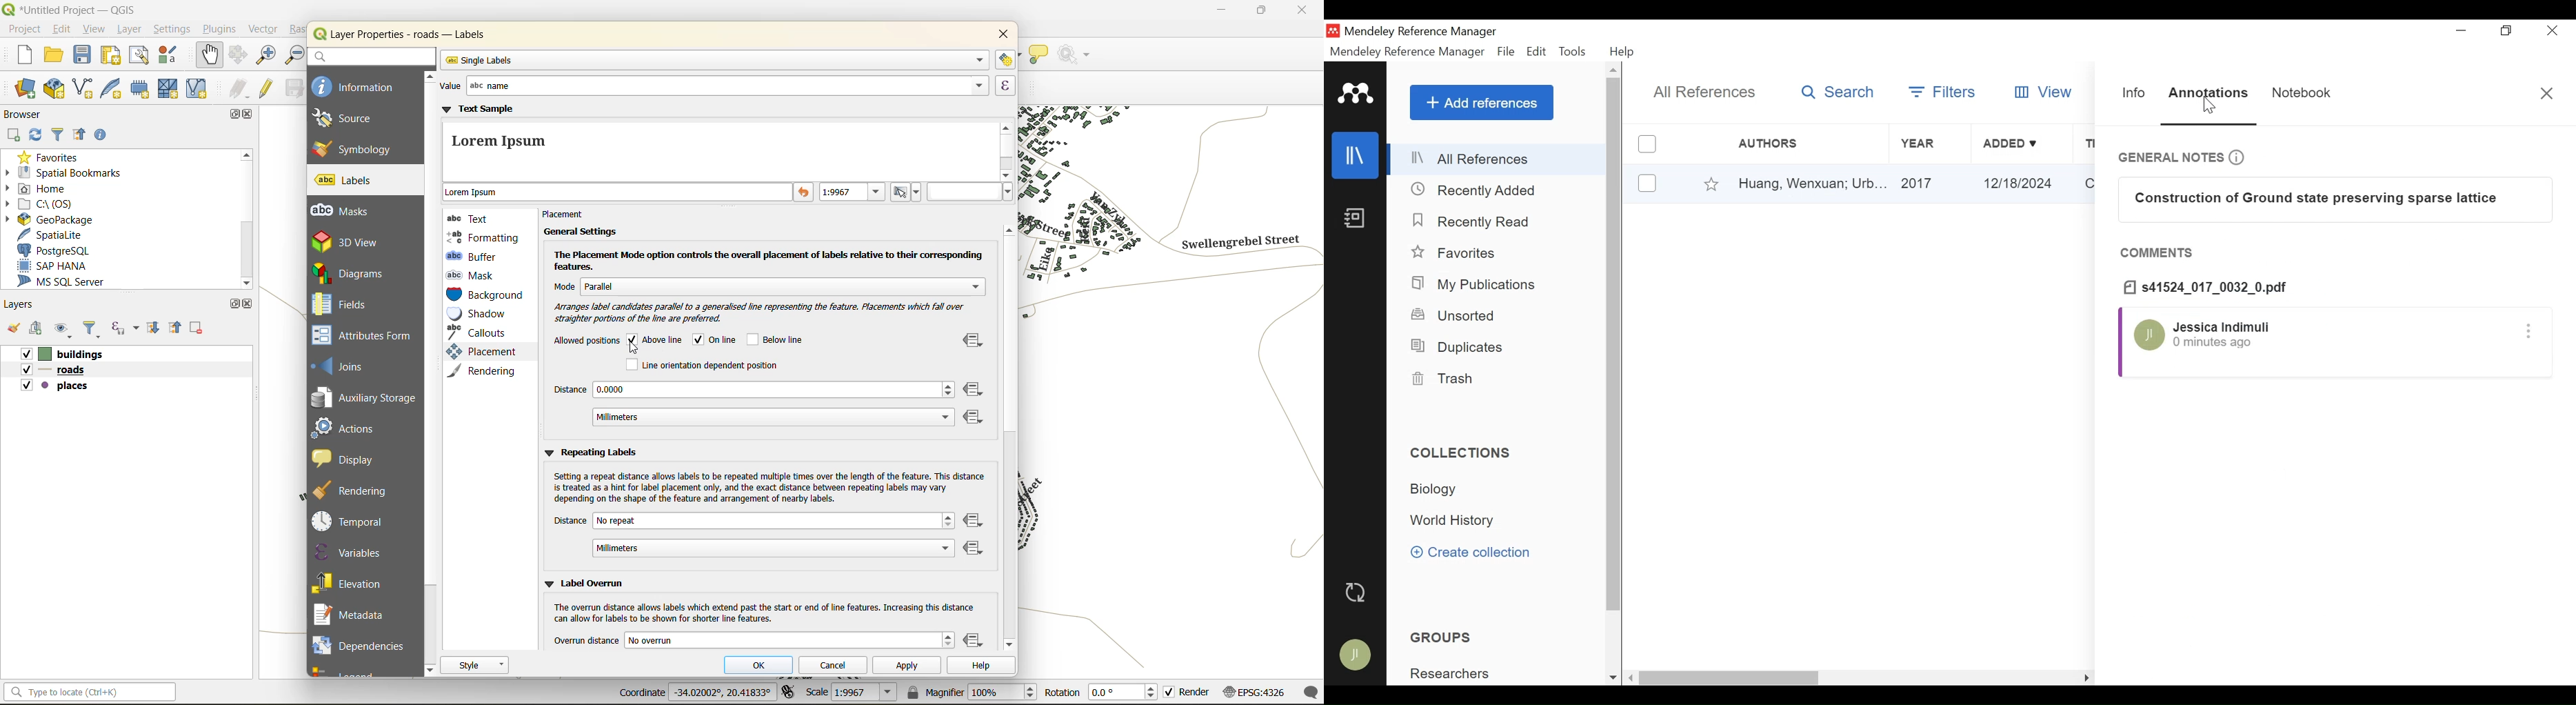  I want to click on geopackage, so click(57, 221).